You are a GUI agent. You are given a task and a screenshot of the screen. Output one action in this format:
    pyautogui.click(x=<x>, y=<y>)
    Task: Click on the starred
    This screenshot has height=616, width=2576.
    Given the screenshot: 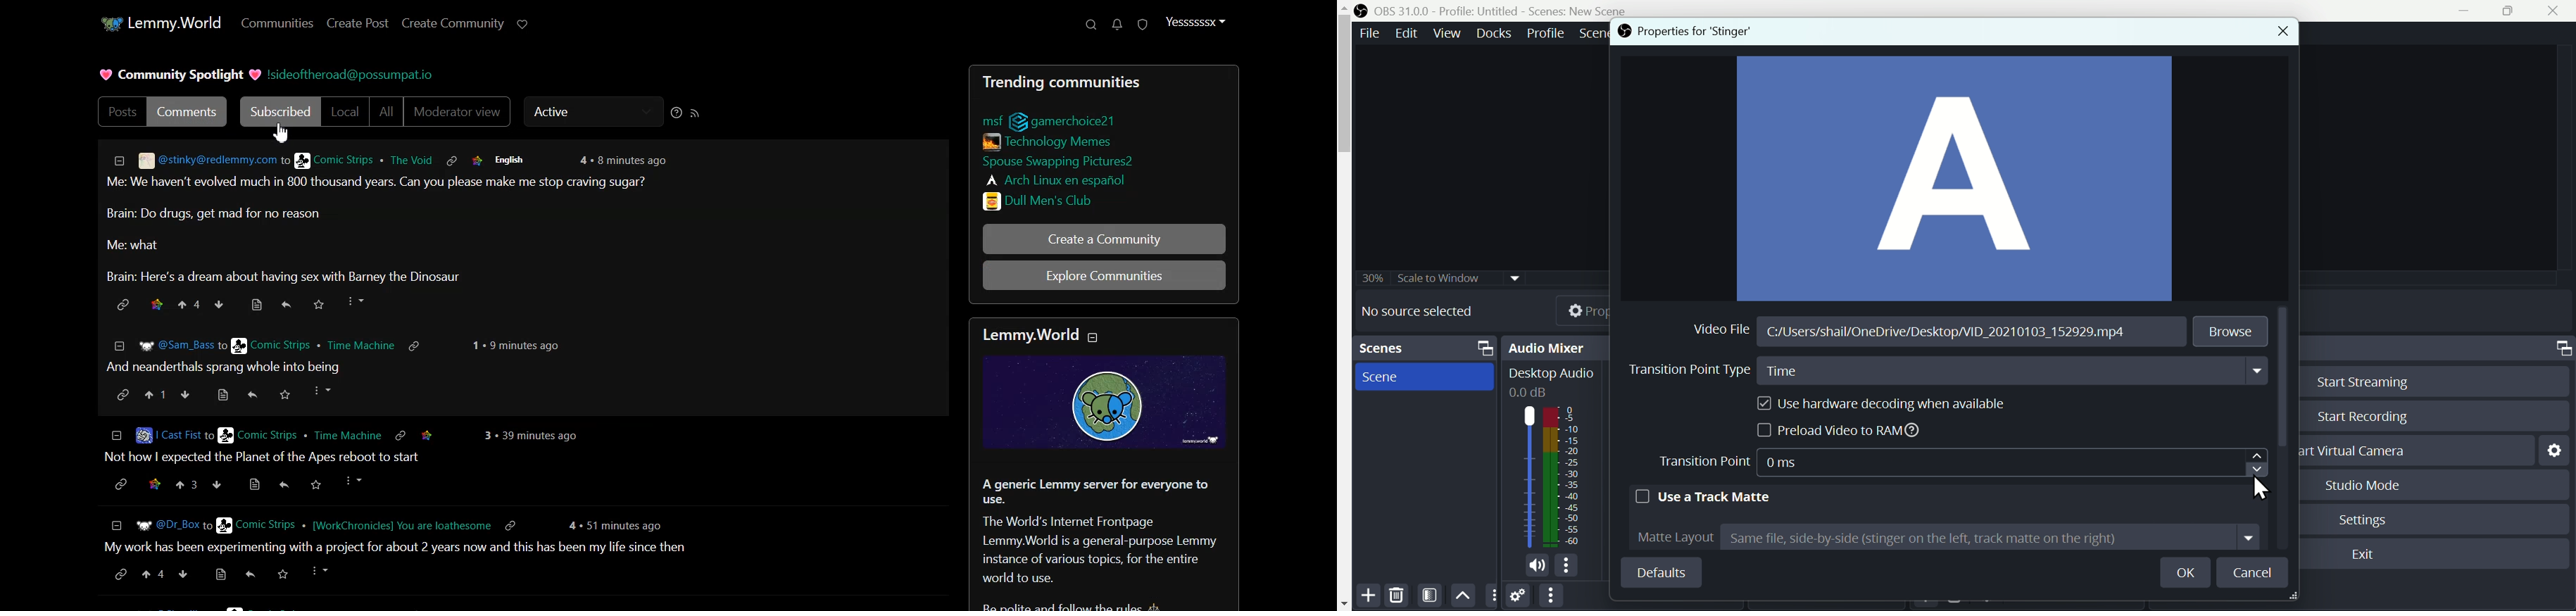 What is the action you would take?
    pyautogui.click(x=153, y=484)
    